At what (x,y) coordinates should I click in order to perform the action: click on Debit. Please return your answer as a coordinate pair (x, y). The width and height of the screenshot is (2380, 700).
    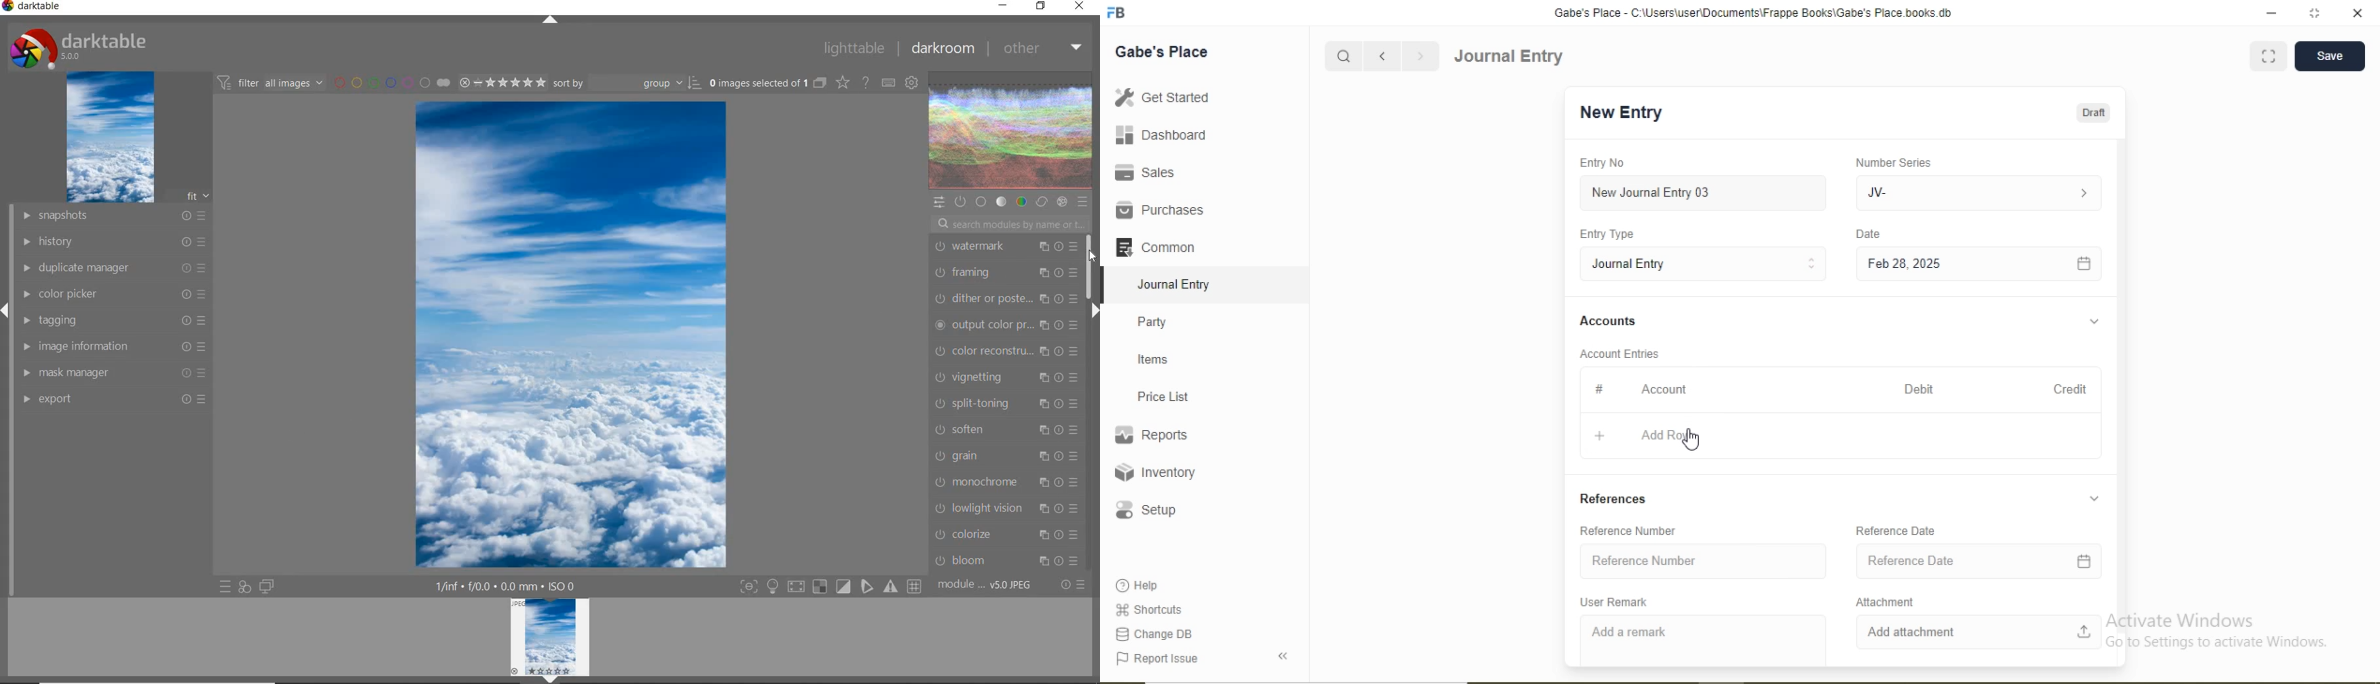
    Looking at the image, I should click on (1919, 389).